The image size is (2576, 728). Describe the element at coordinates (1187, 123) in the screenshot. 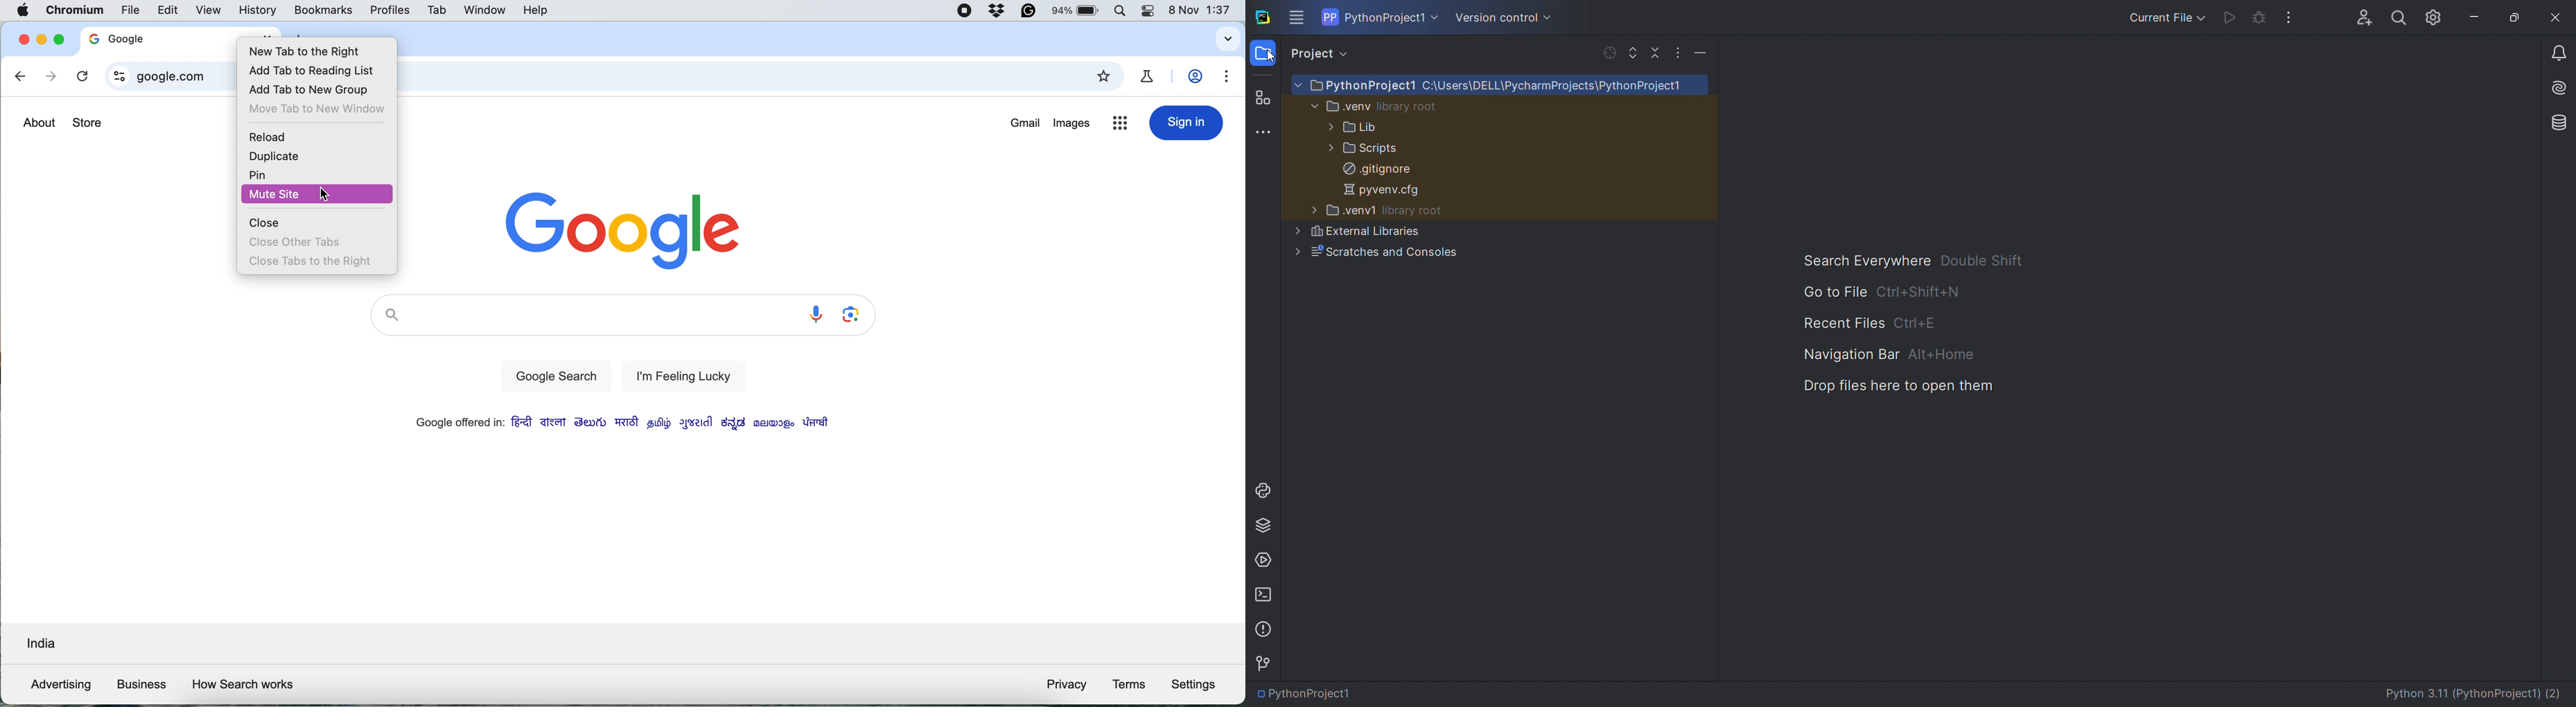

I see `sign in` at that location.